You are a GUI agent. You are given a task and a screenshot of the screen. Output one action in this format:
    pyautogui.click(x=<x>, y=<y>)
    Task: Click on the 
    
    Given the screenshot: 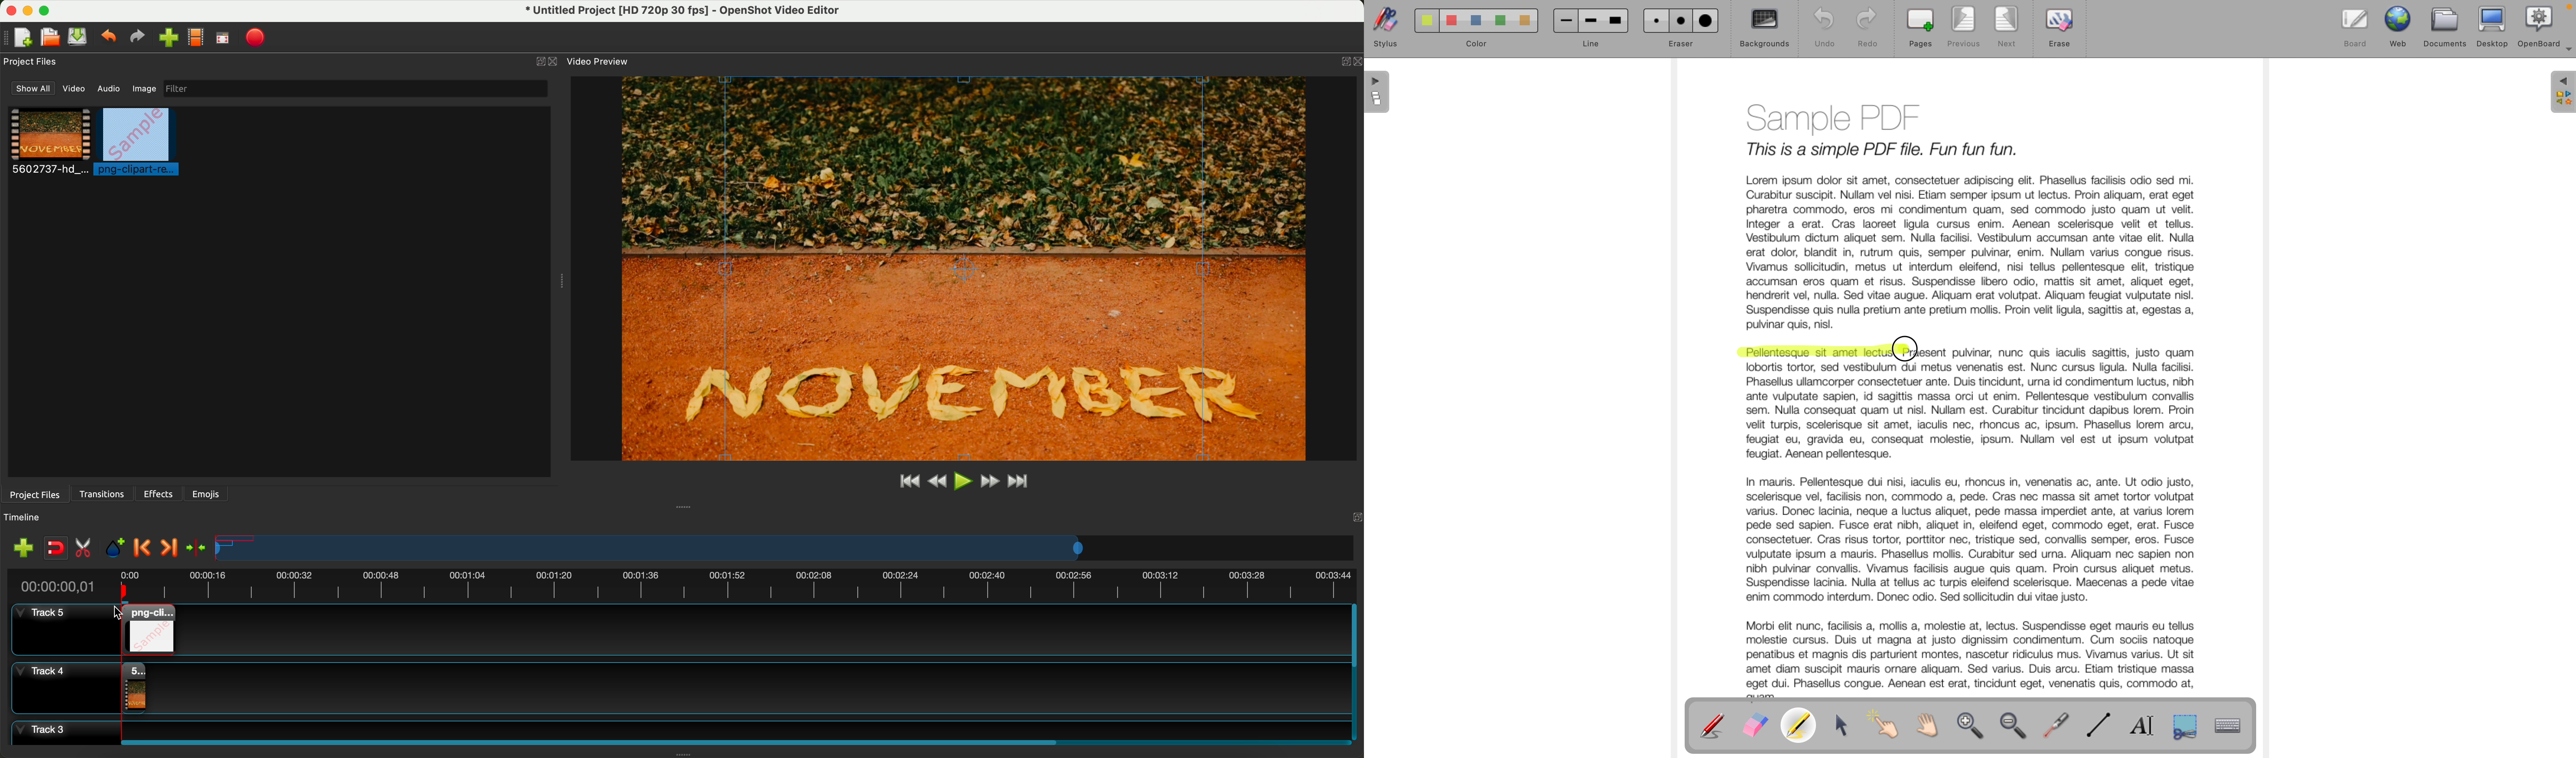 What is the action you would take?
    pyautogui.click(x=1354, y=516)
    